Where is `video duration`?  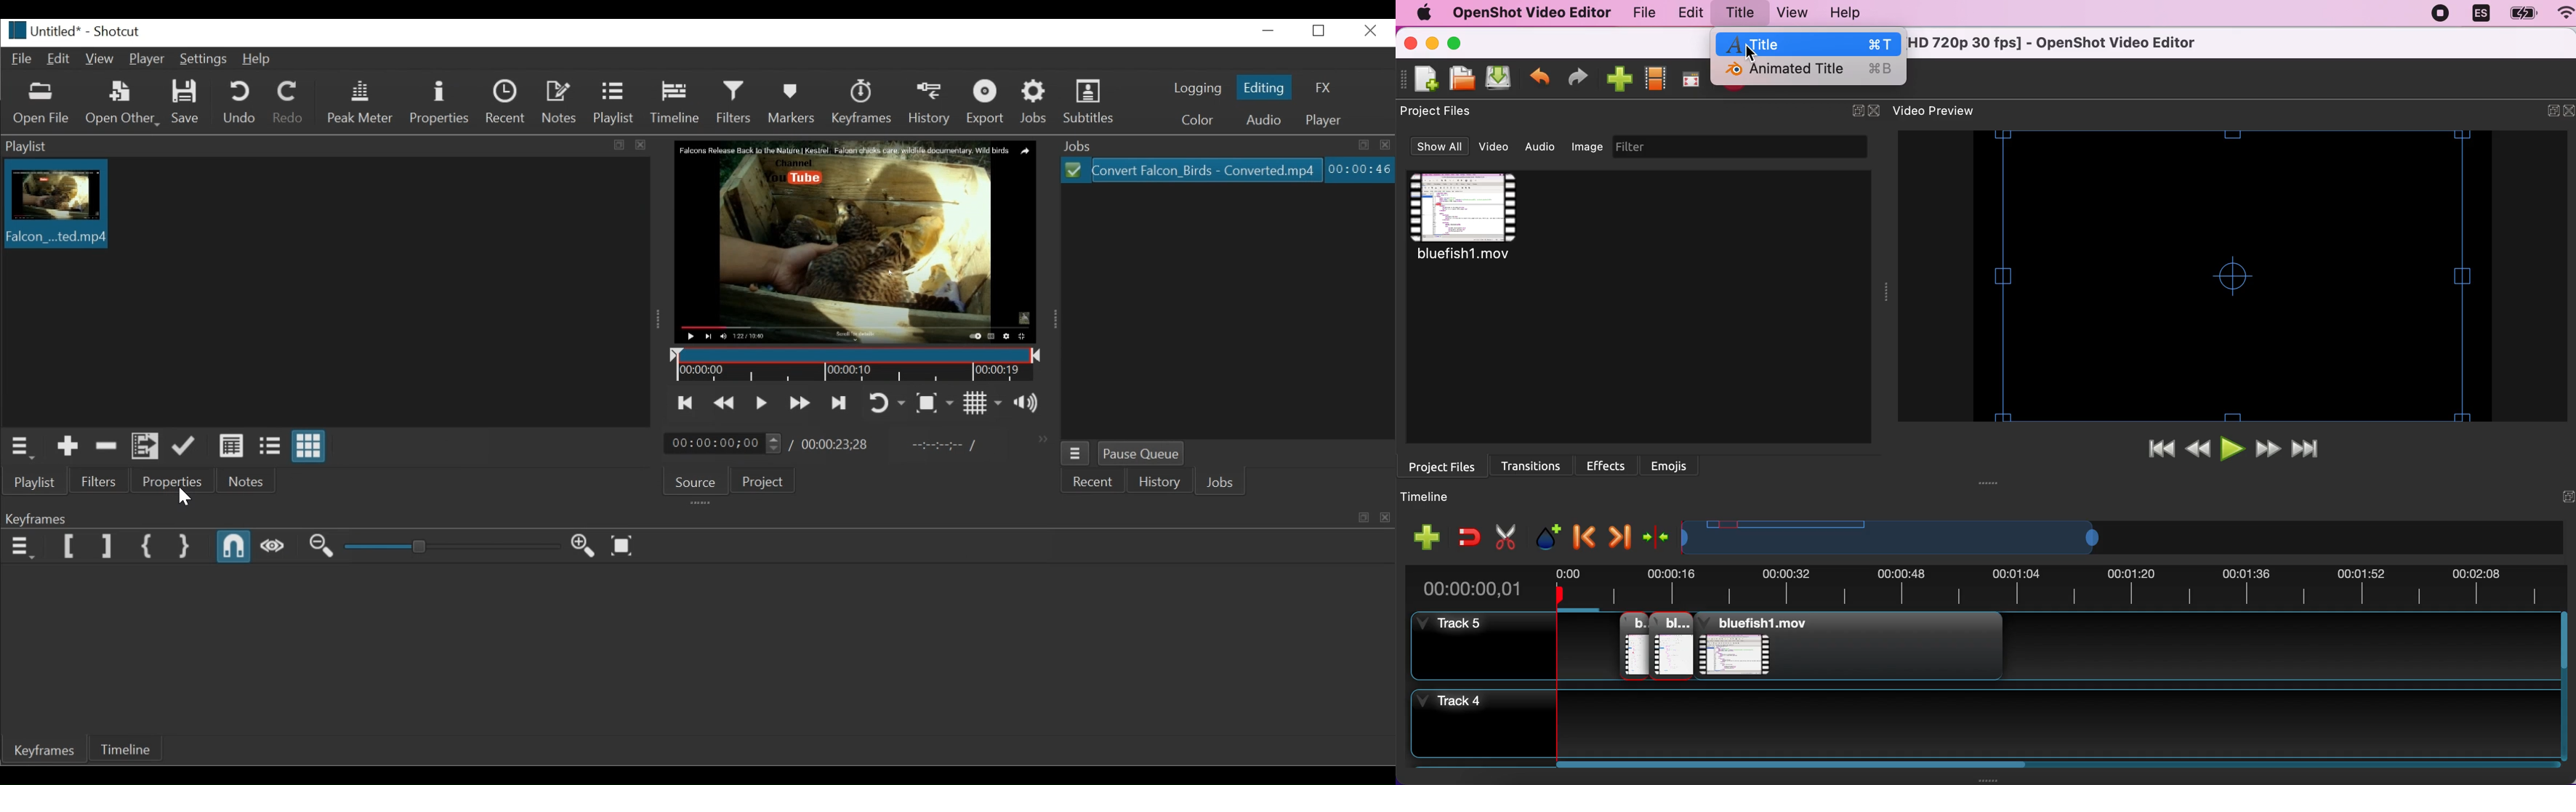
video duration is located at coordinates (2059, 590).